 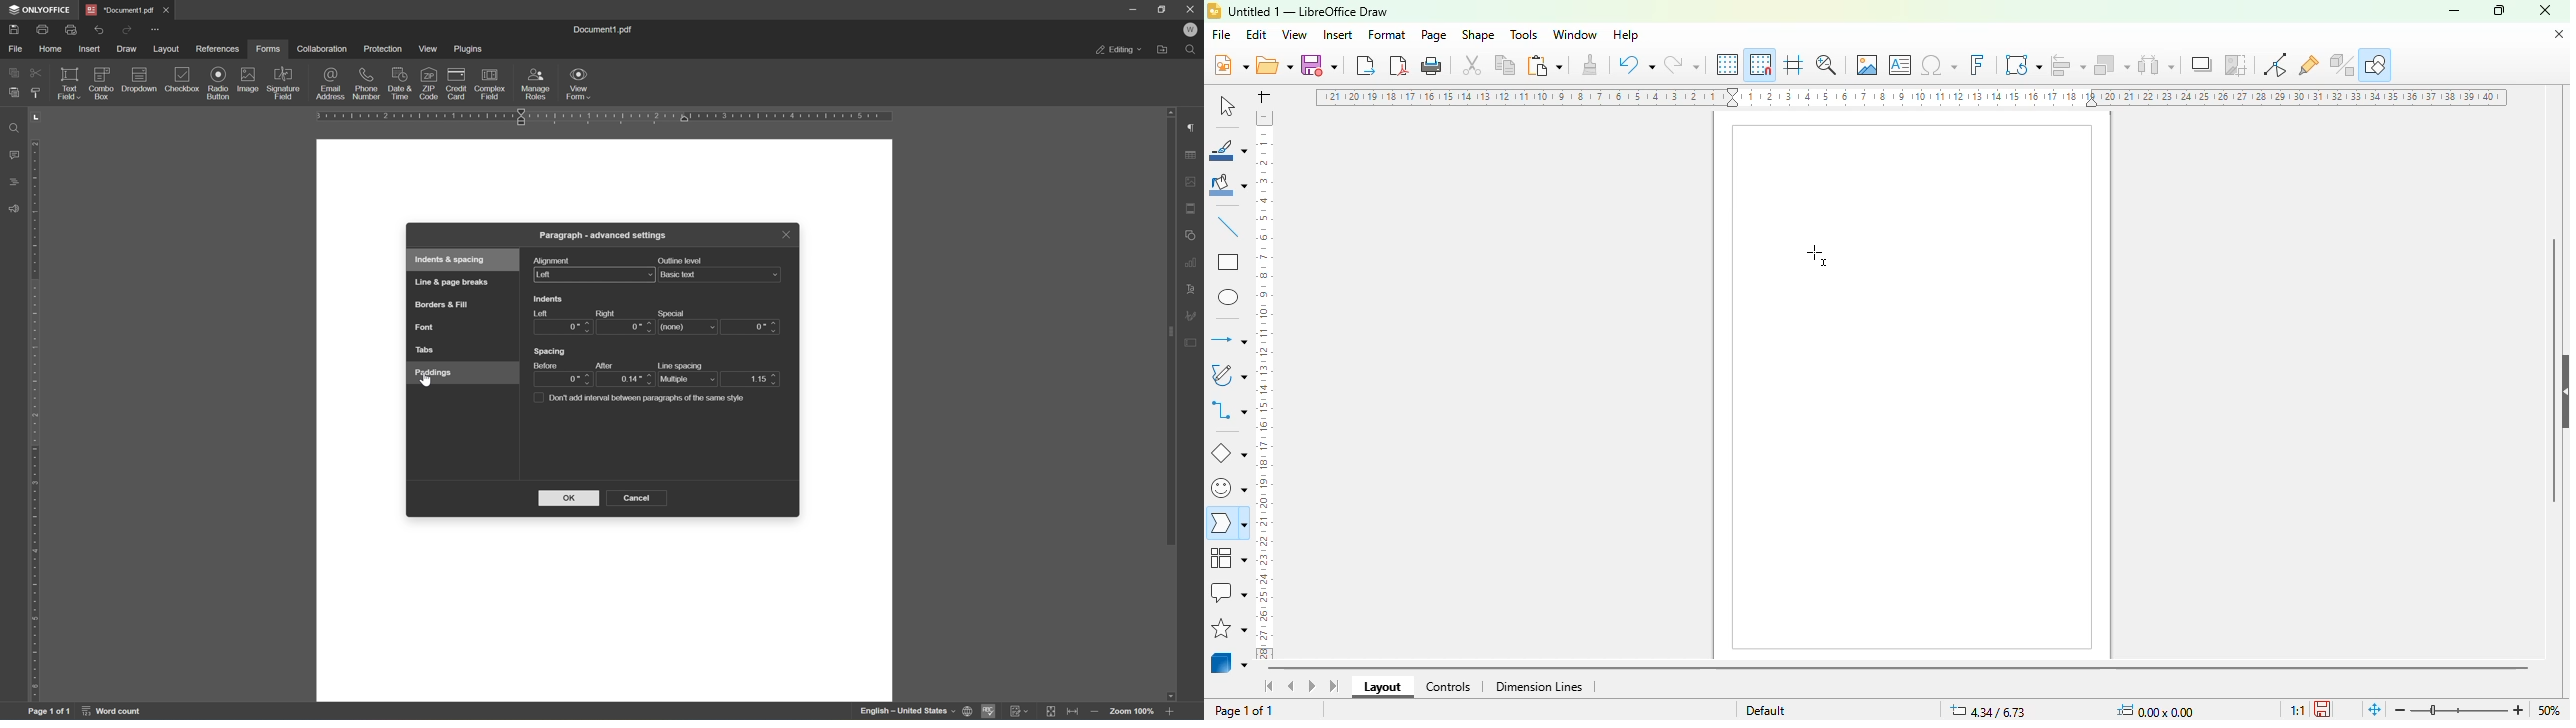 I want to click on layout, so click(x=1382, y=687).